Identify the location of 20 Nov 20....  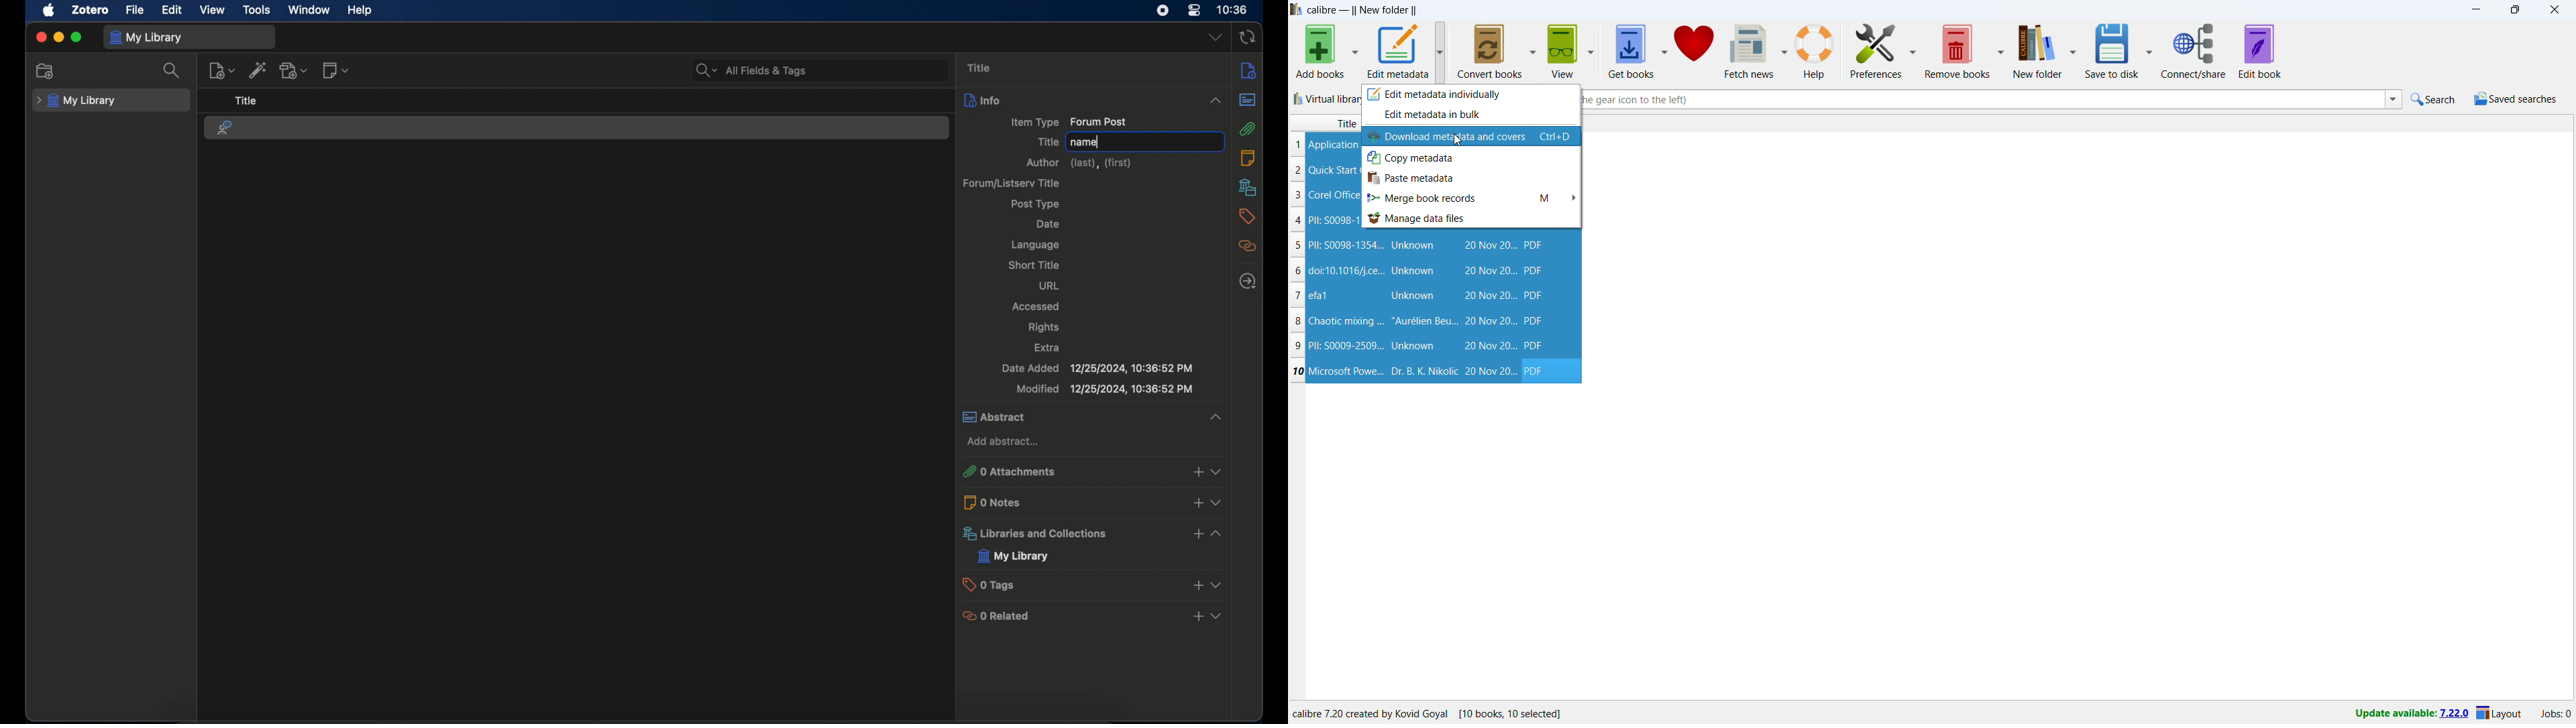
(1489, 296).